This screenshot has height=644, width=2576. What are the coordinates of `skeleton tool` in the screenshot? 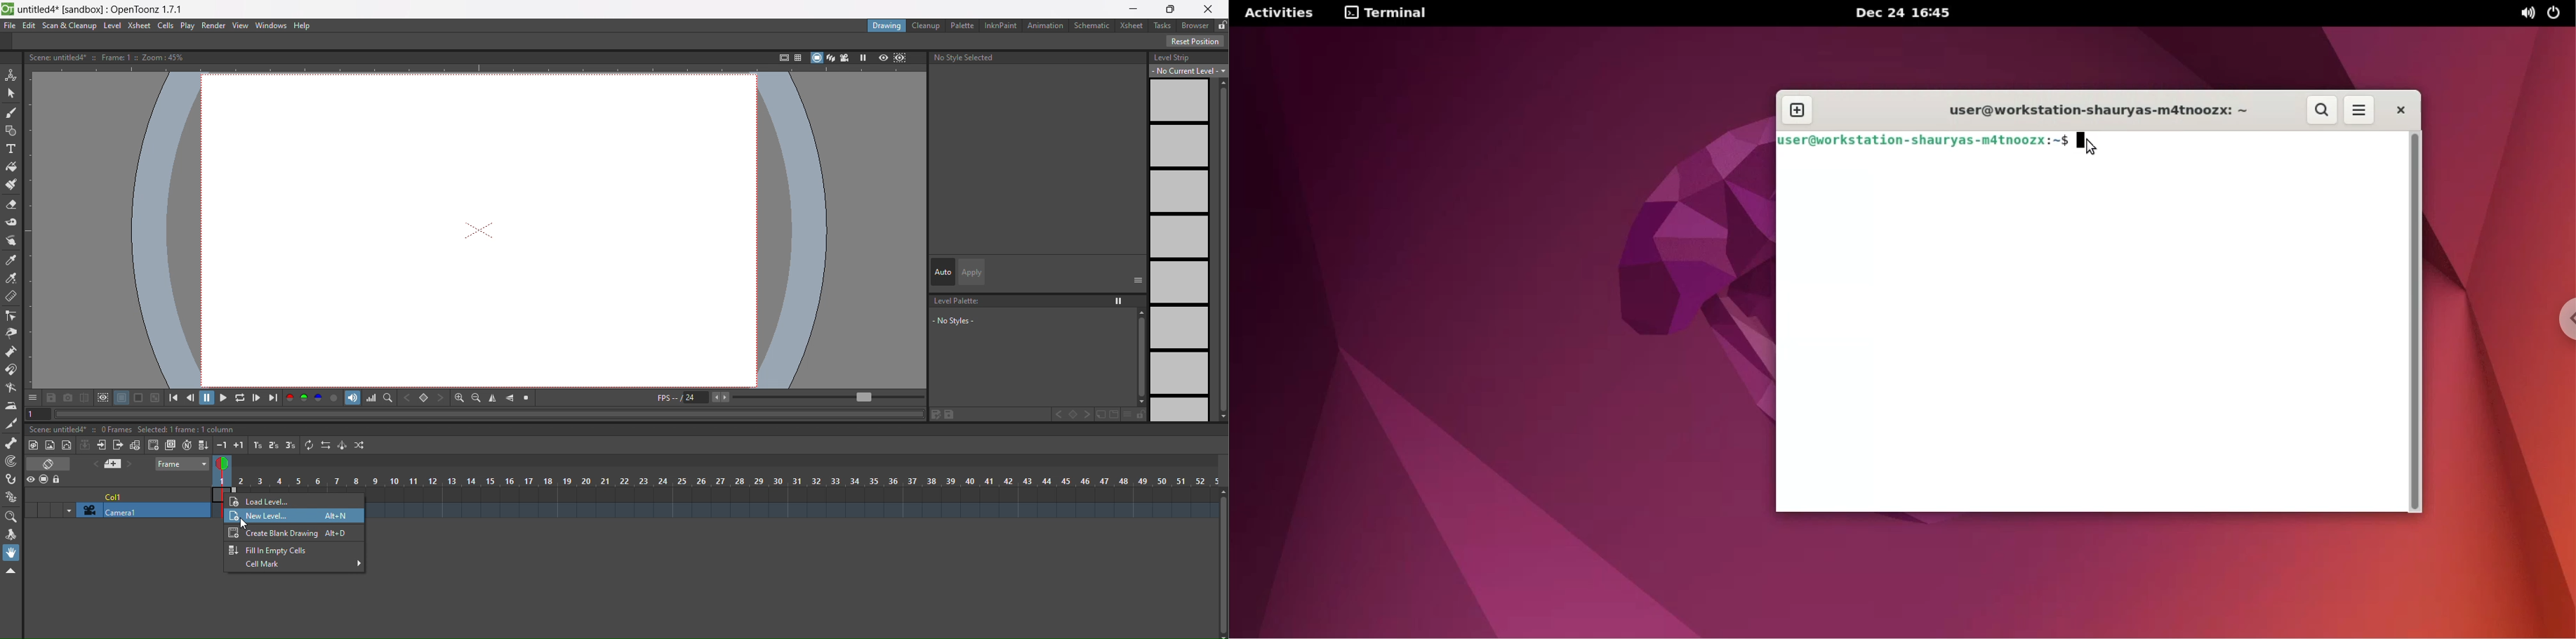 It's located at (12, 443).